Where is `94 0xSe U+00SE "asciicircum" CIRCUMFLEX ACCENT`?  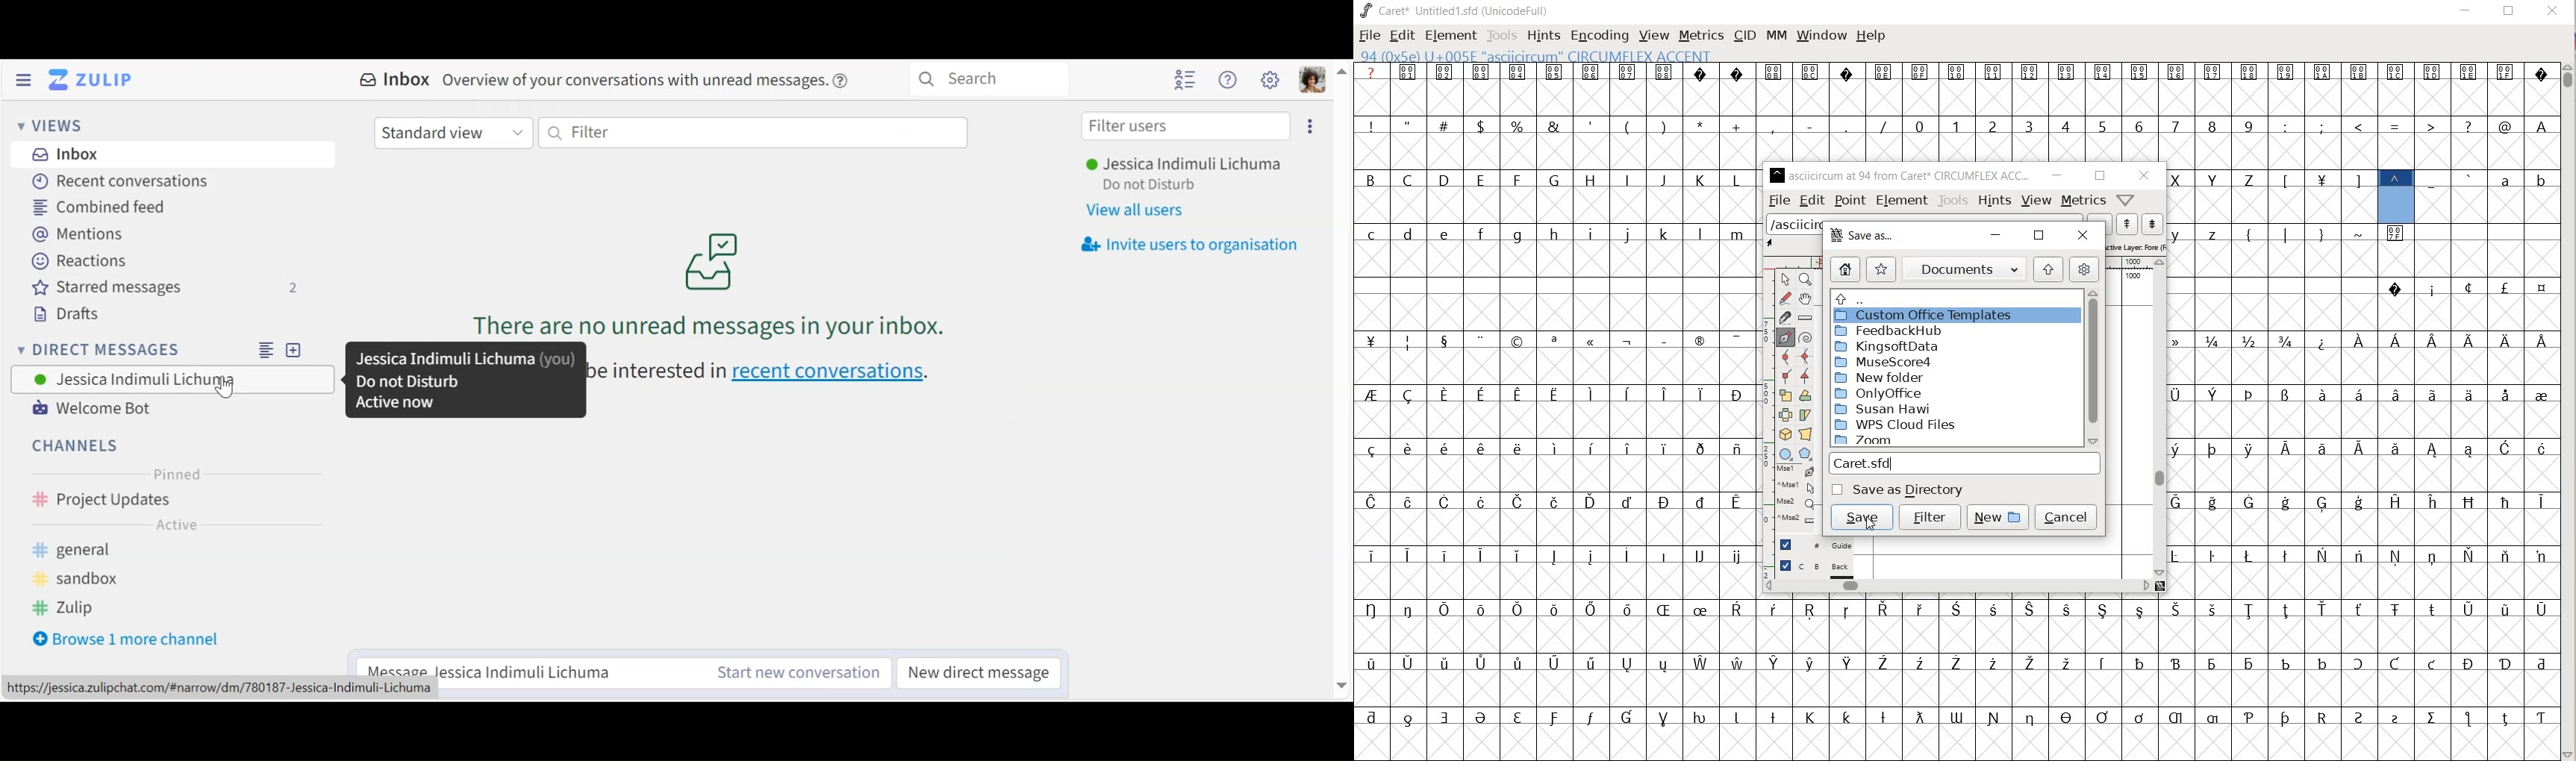 94 0xSe U+00SE "asciicircum" CIRCUMFLEX ACCENT is located at coordinates (2395, 197).